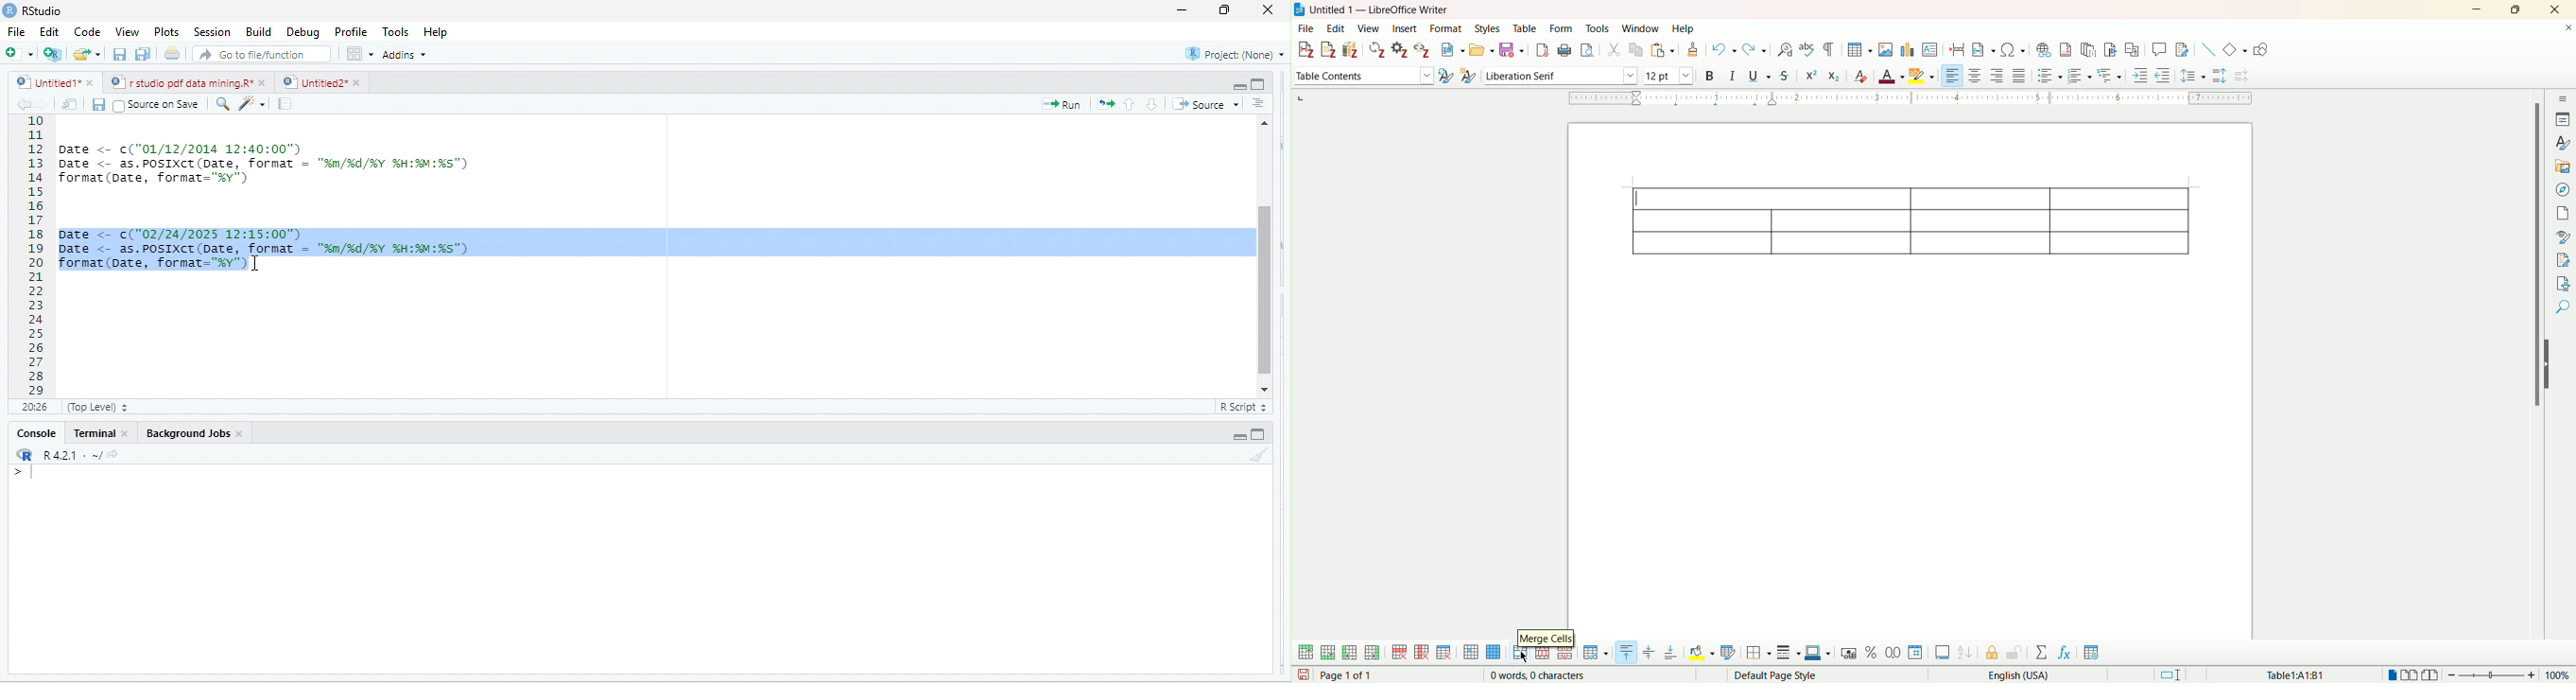 The height and width of the screenshot is (700, 2576). Describe the element at coordinates (33, 480) in the screenshot. I see `typing cursor` at that location.